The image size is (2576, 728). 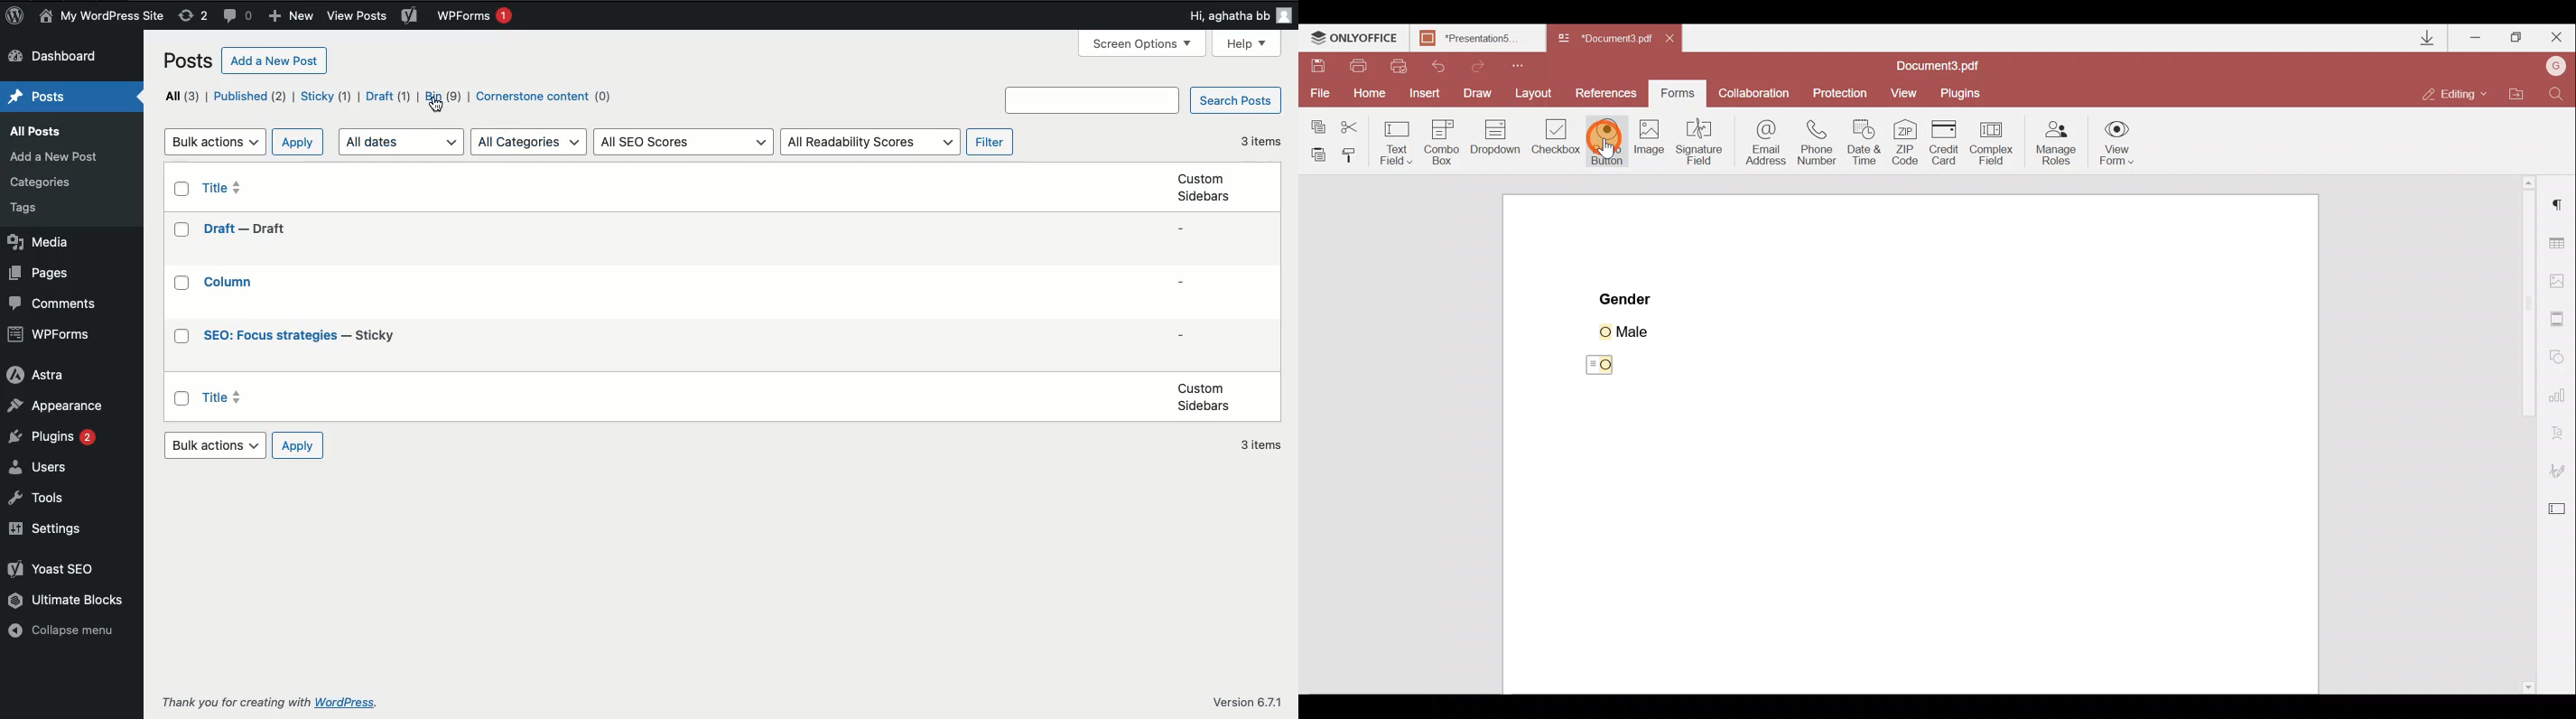 I want to click on Checkbox, so click(x=183, y=399).